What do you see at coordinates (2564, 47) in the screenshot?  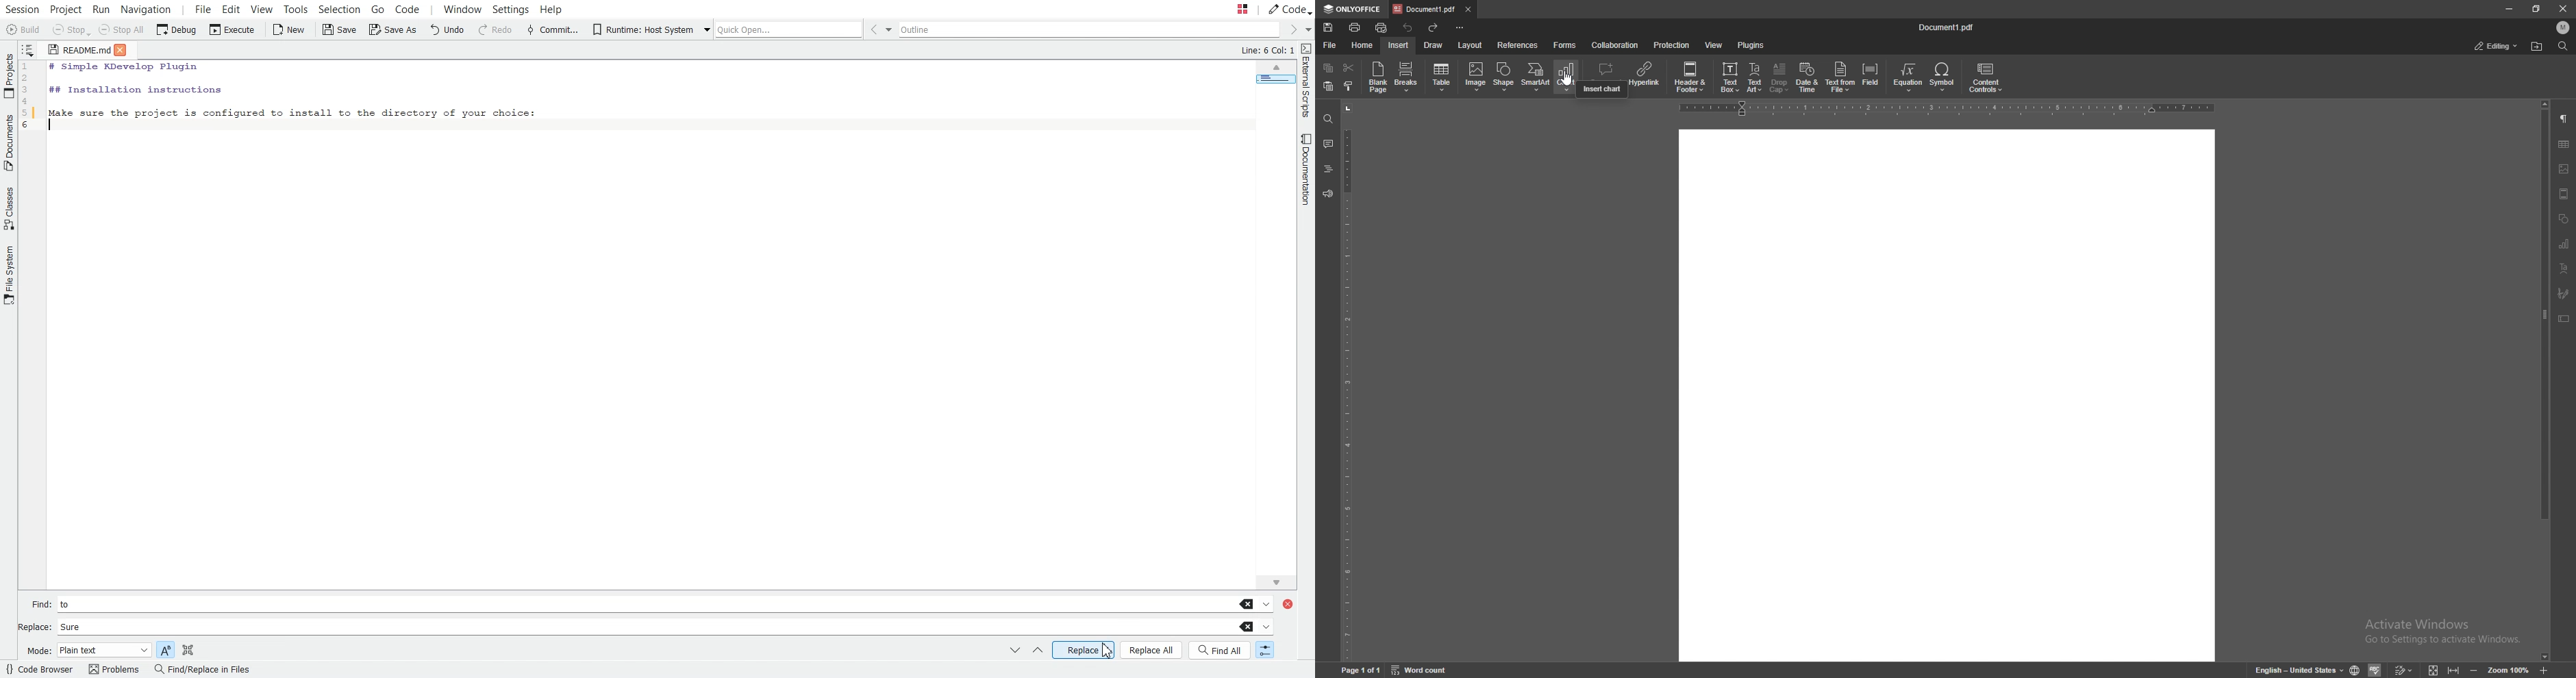 I see `find` at bounding box center [2564, 47].